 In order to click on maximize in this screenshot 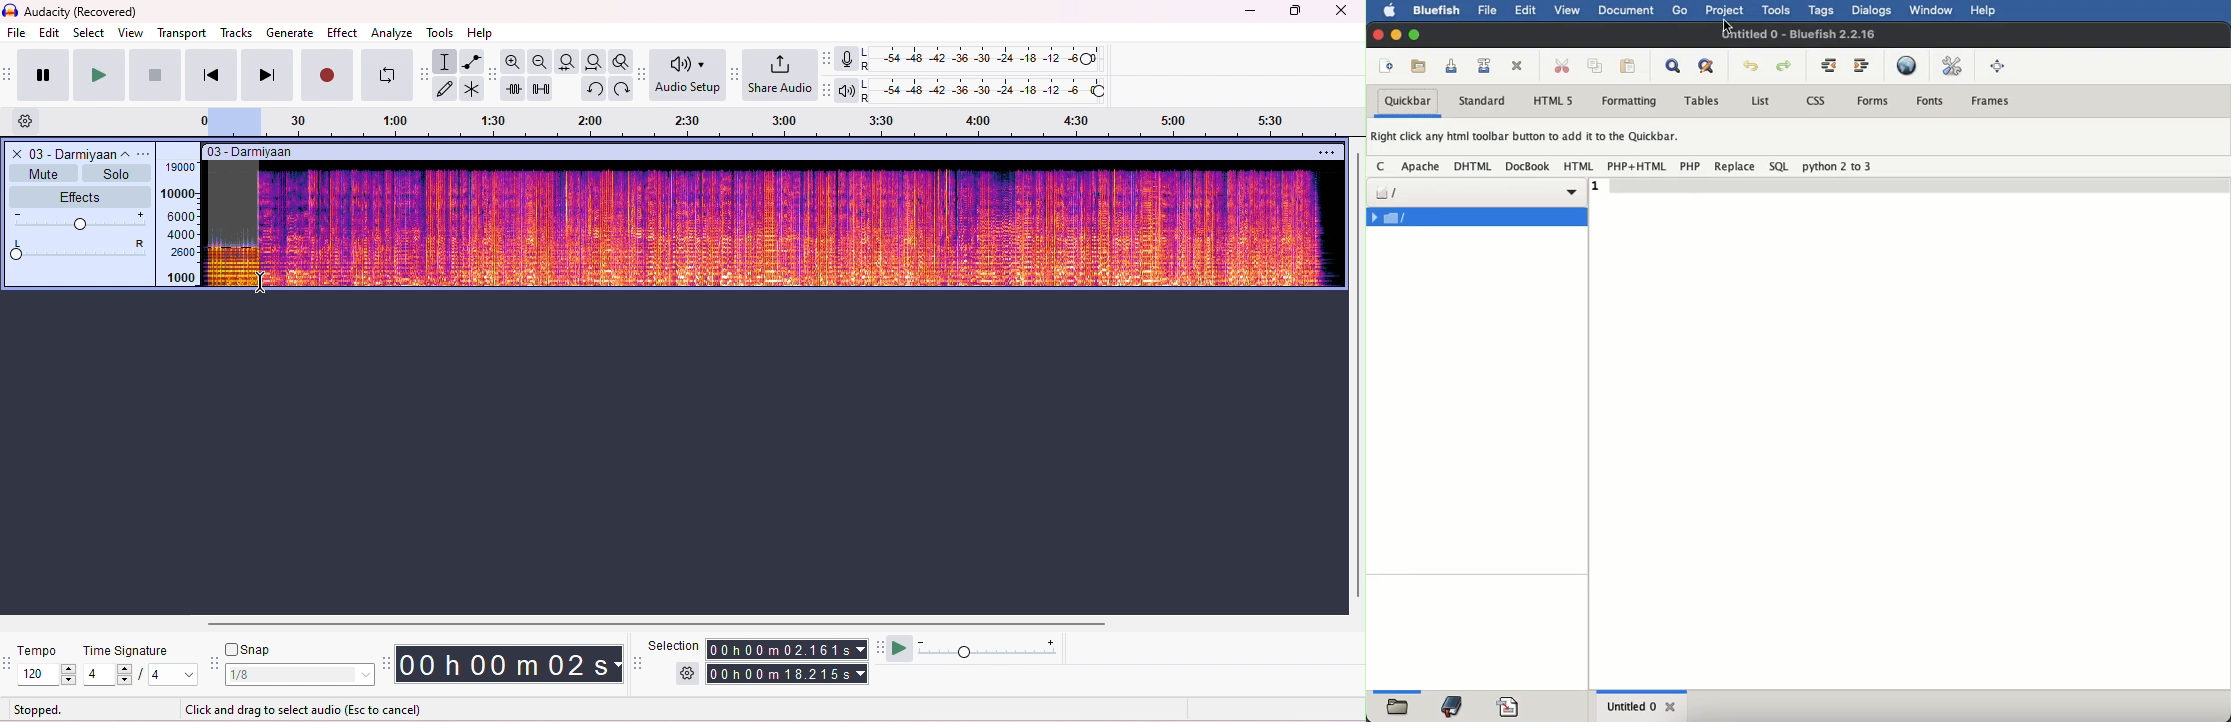, I will do `click(1294, 13)`.